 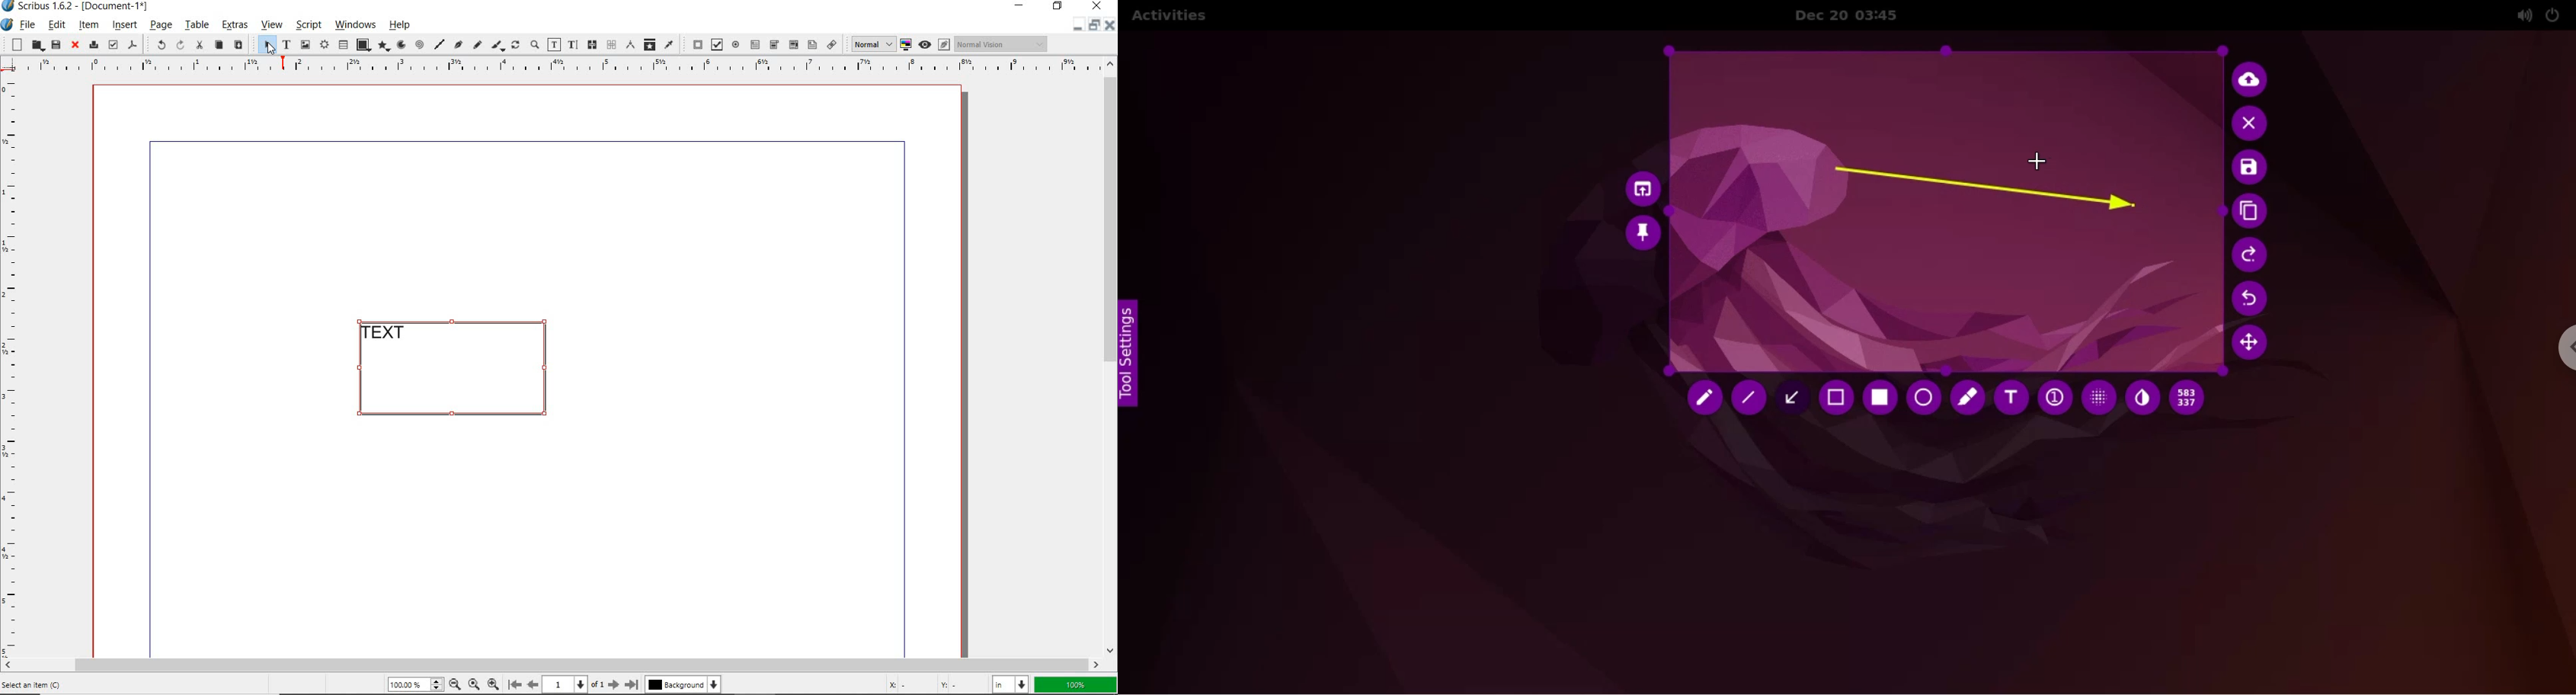 I want to click on Cursor Position, so click(x=270, y=48).